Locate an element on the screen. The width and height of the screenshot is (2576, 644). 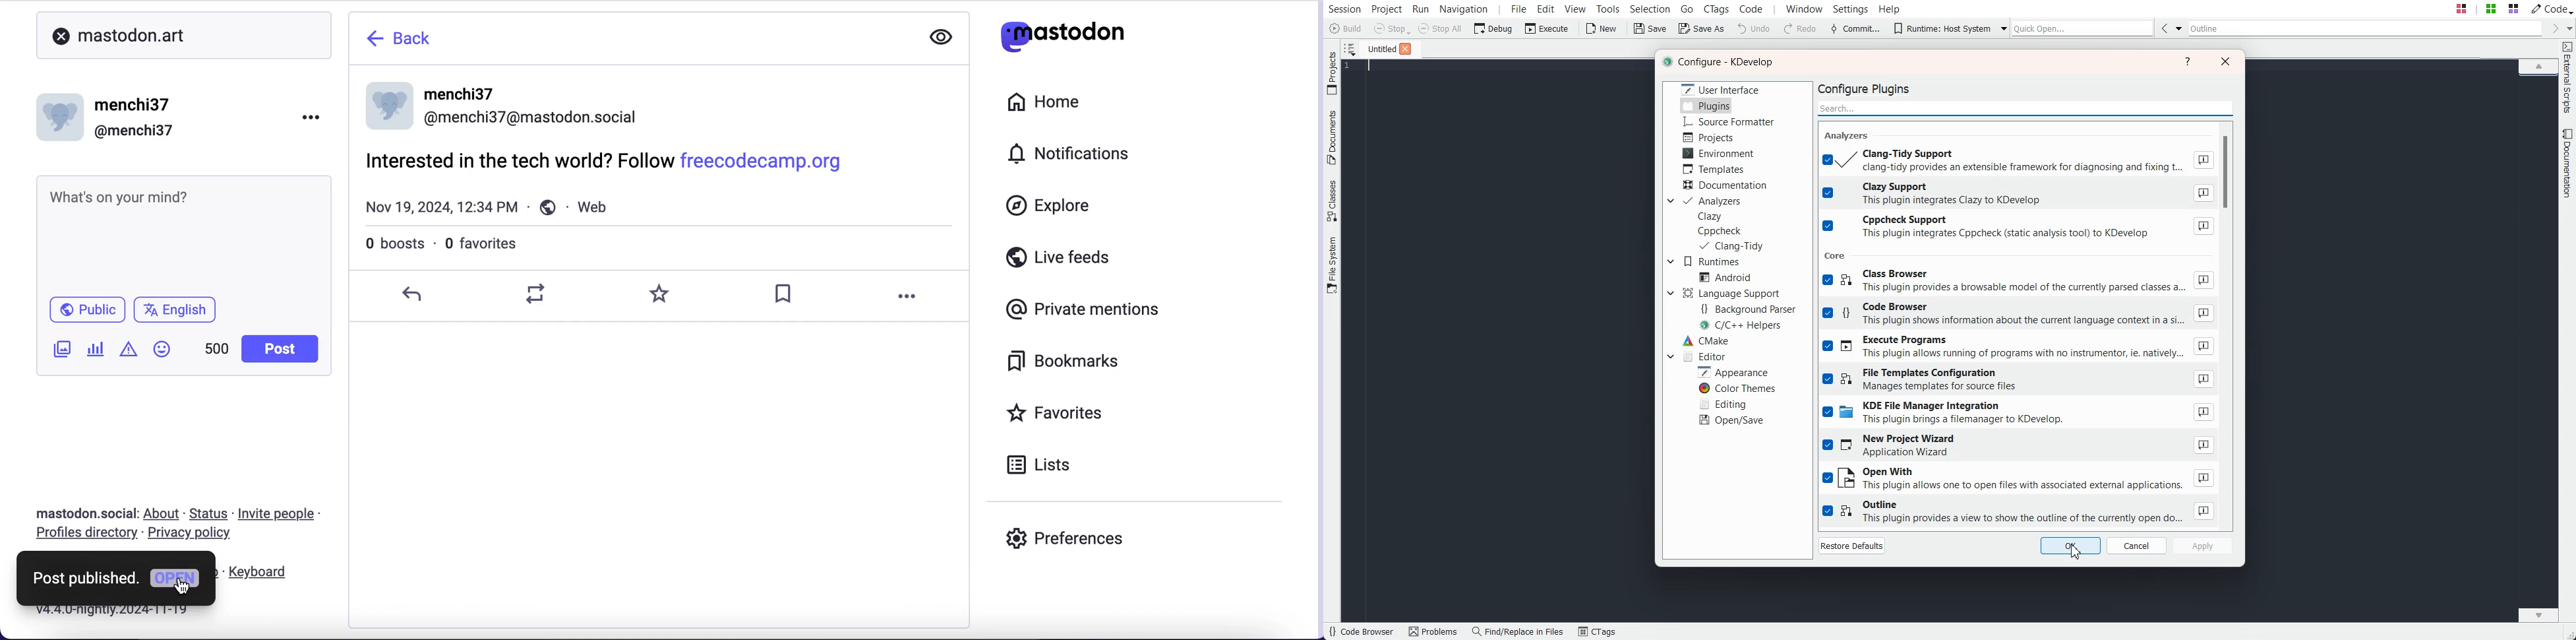
add poll is located at coordinates (99, 352).